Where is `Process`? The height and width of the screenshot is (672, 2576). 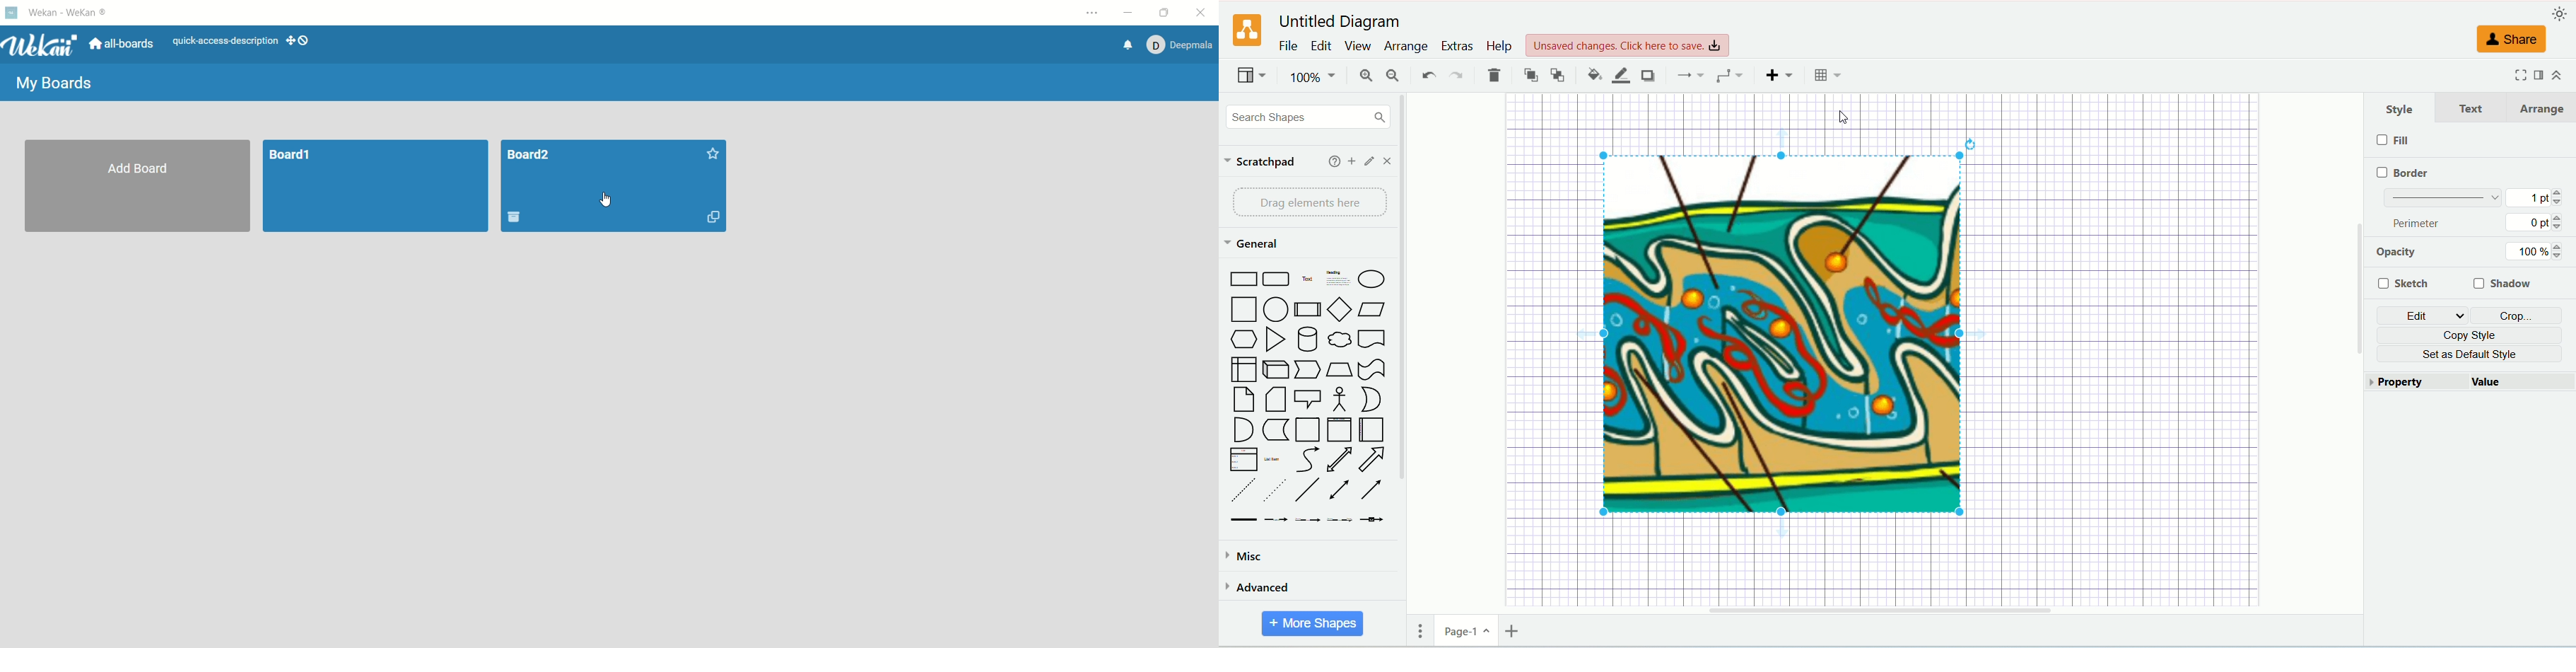 Process is located at coordinates (1308, 311).